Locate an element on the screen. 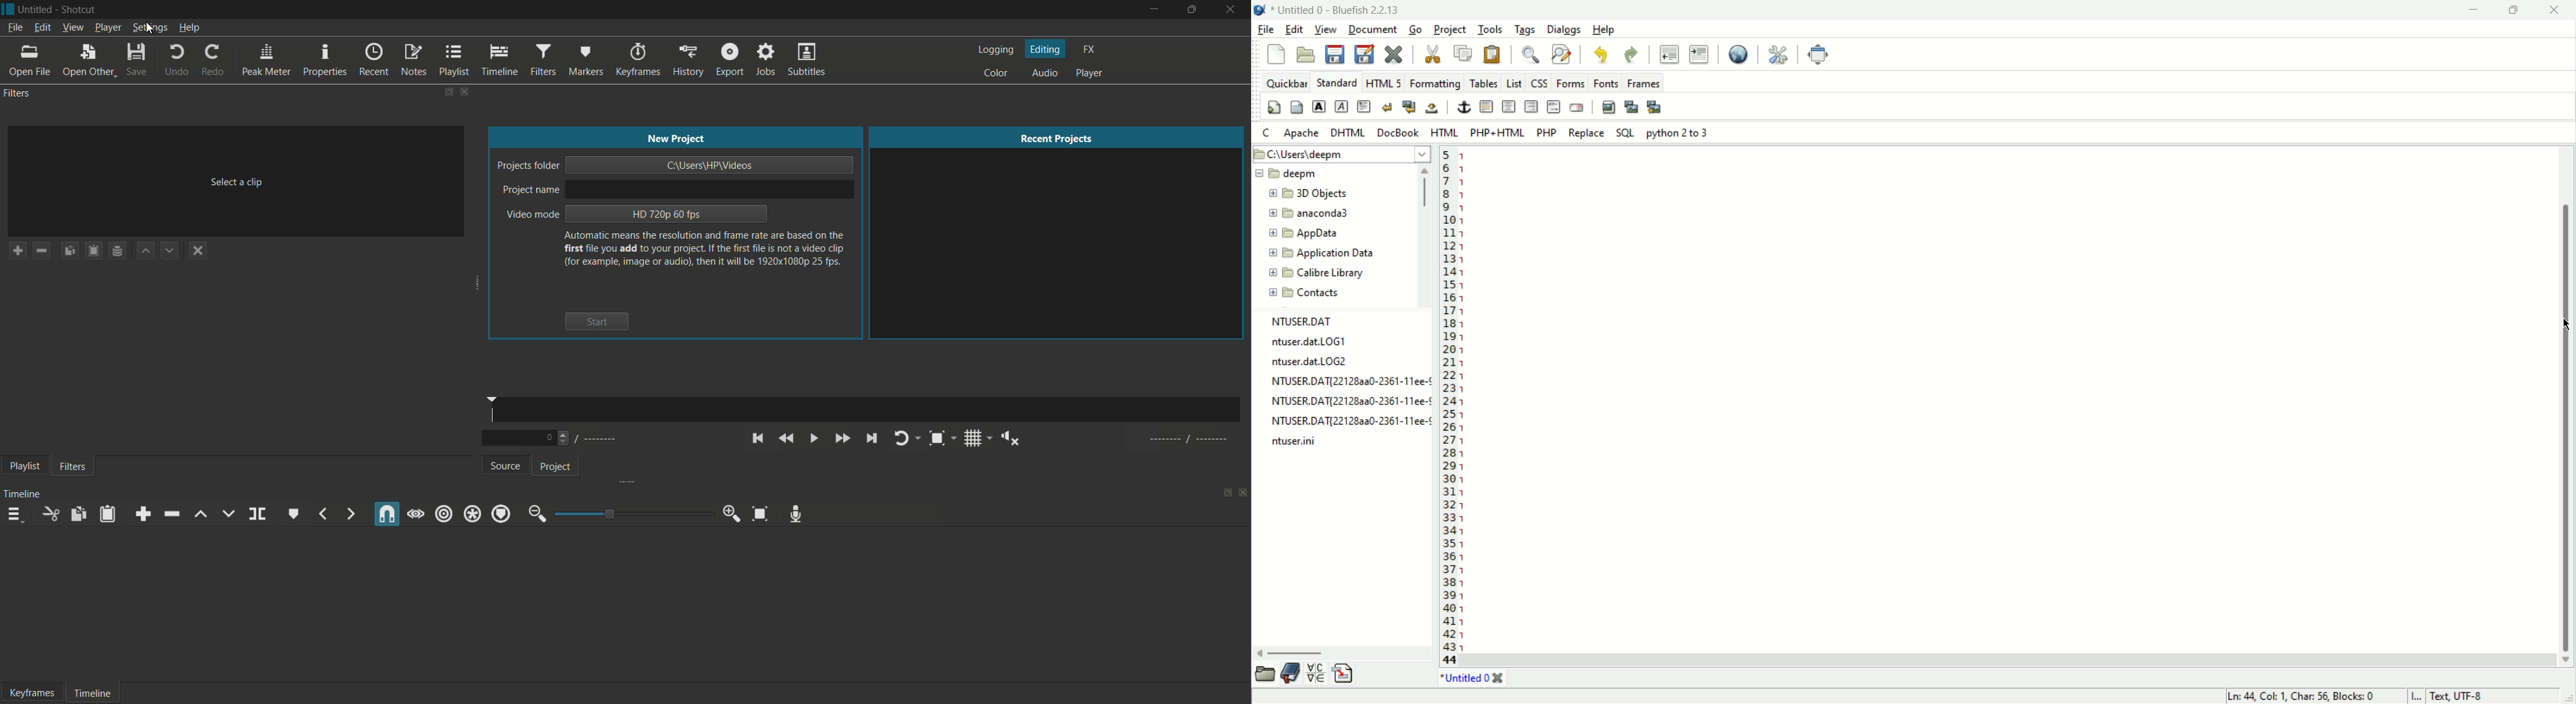  body is located at coordinates (1297, 109).